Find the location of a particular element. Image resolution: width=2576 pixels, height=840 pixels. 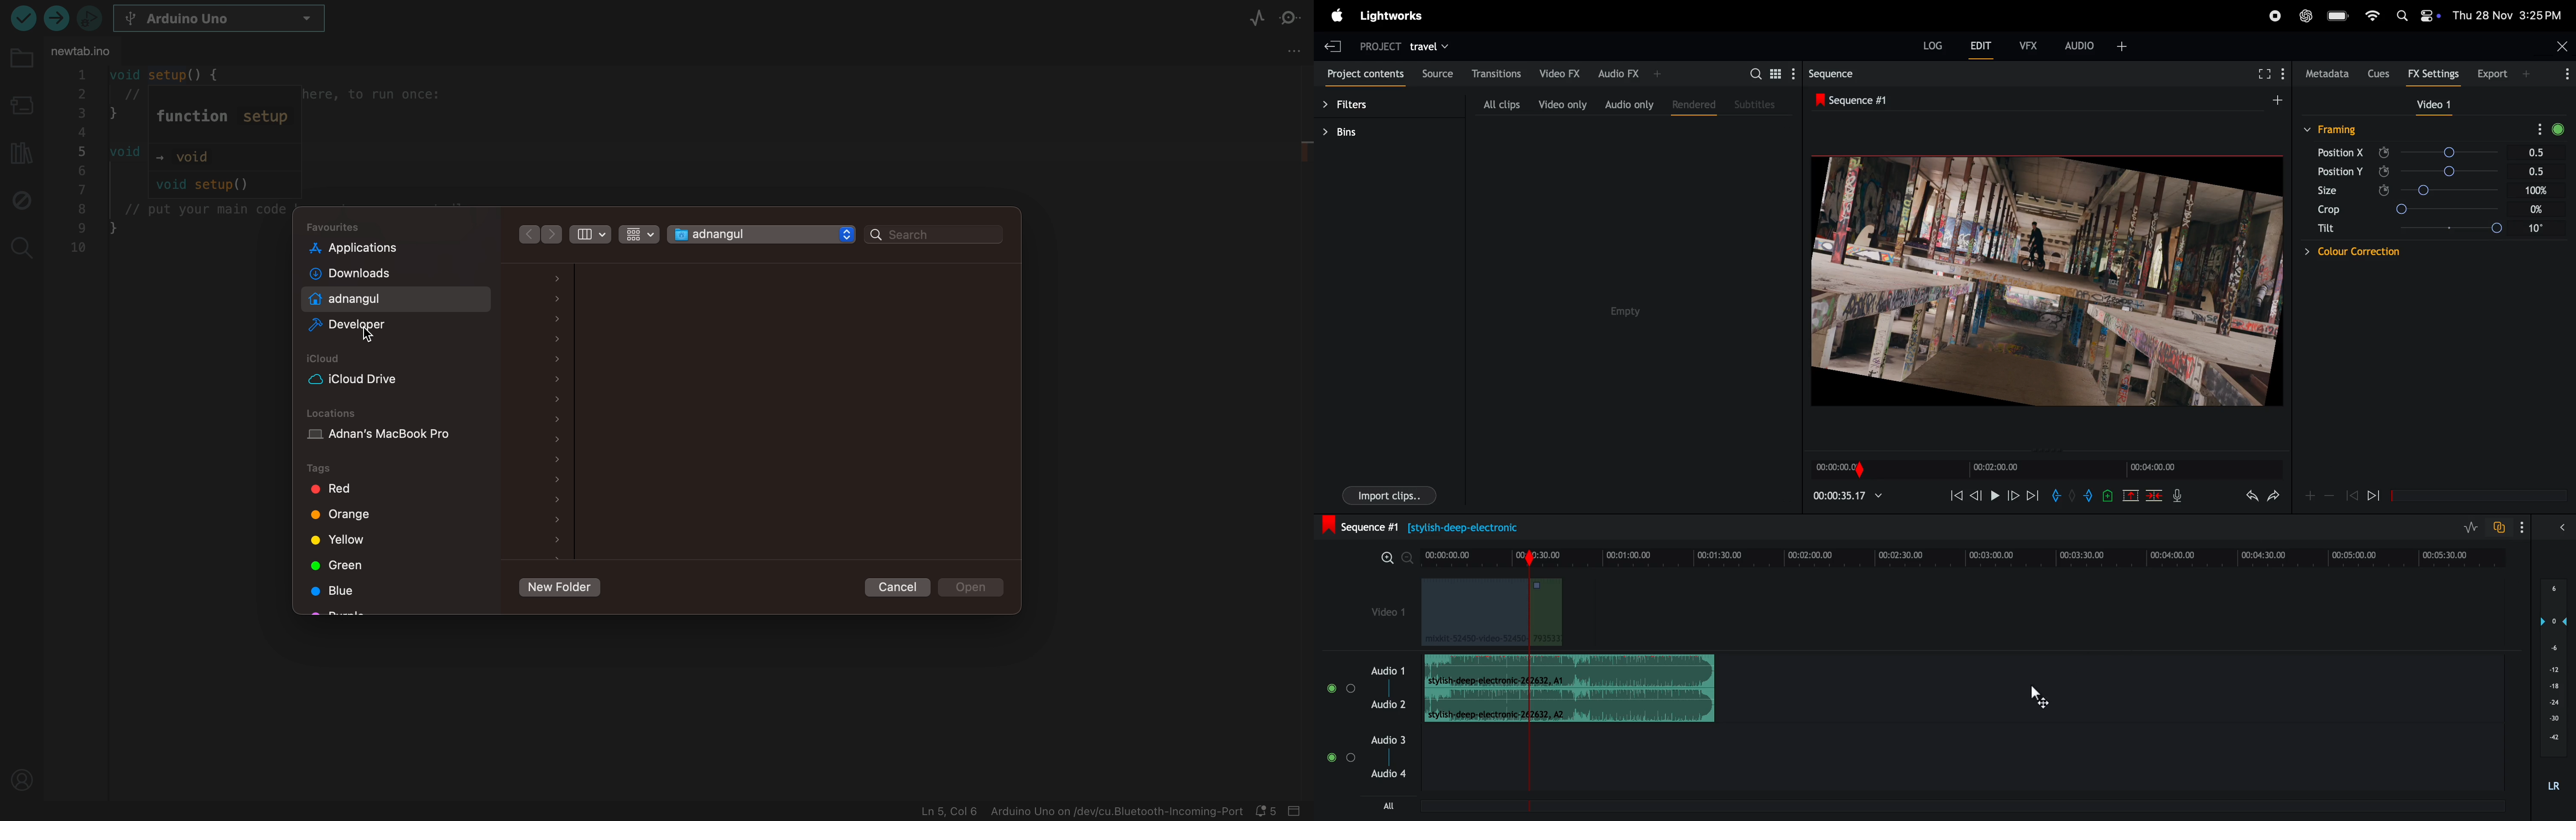

adnan is located at coordinates (378, 298).